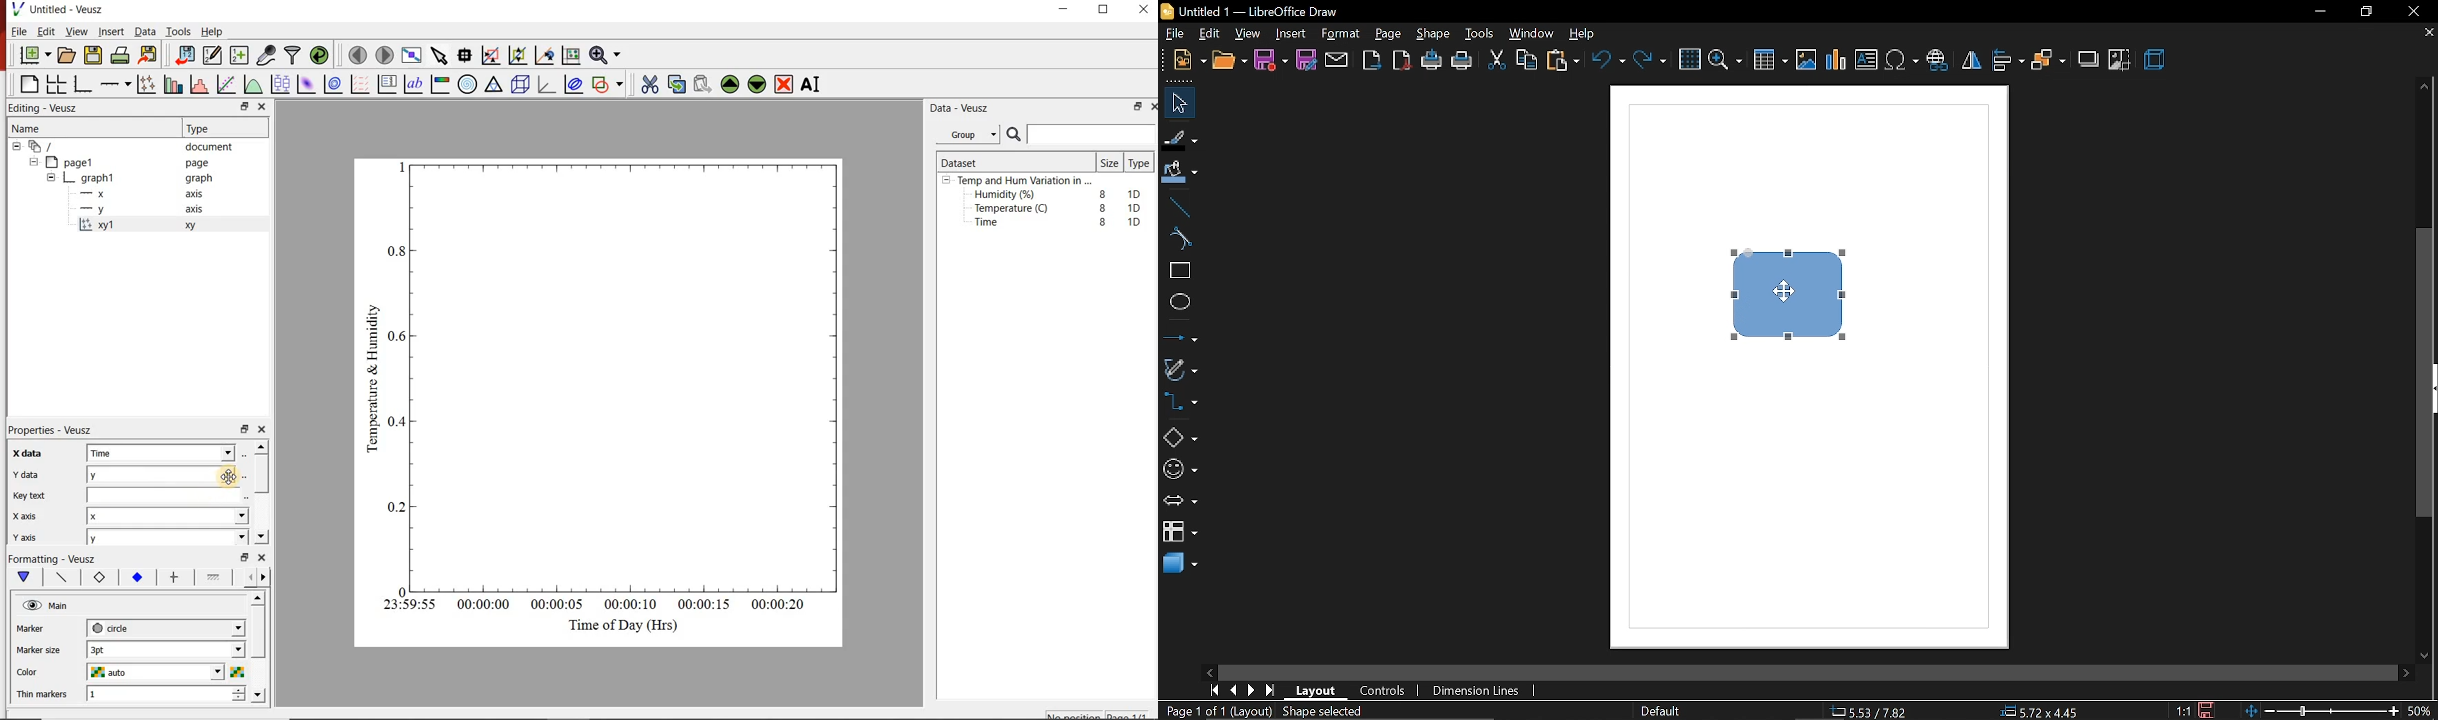 Image resolution: width=2464 pixels, height=728 pixels. I want to click on flip, so click(1971, 60).